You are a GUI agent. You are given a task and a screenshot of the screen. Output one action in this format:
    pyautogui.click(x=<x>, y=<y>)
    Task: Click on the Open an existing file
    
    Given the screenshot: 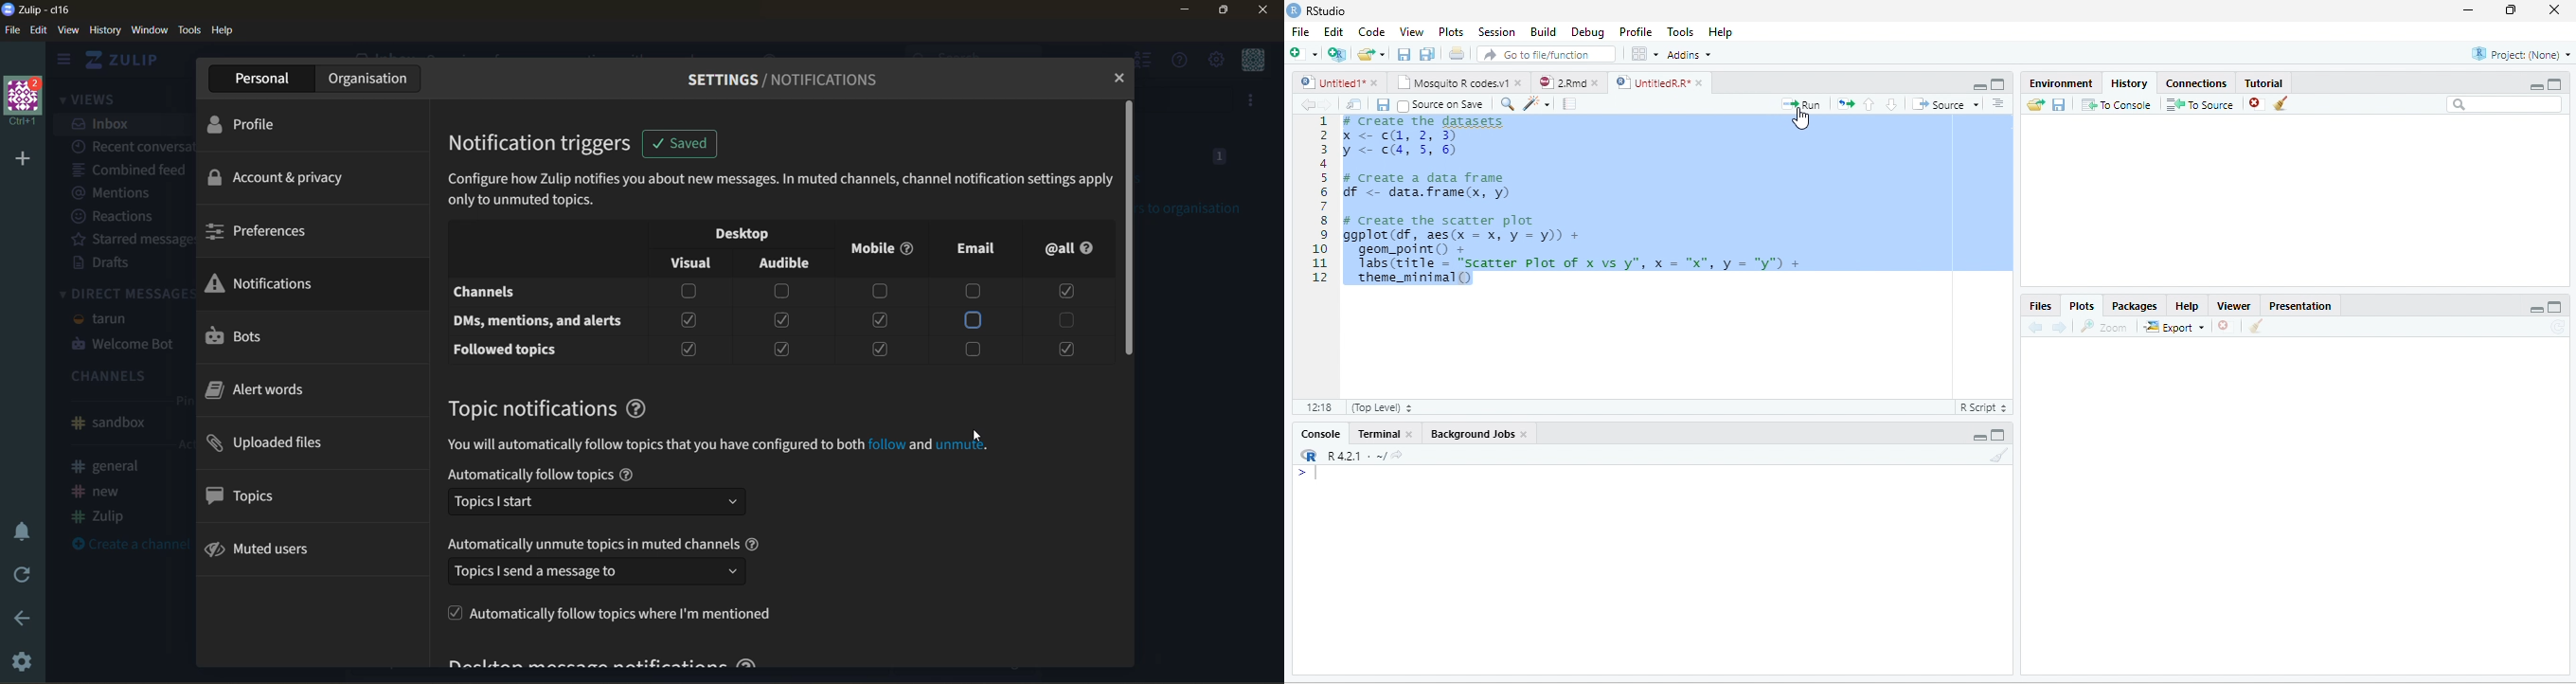 What is the action you would take?
    pyautogui.click(x=1366, y=54)
    